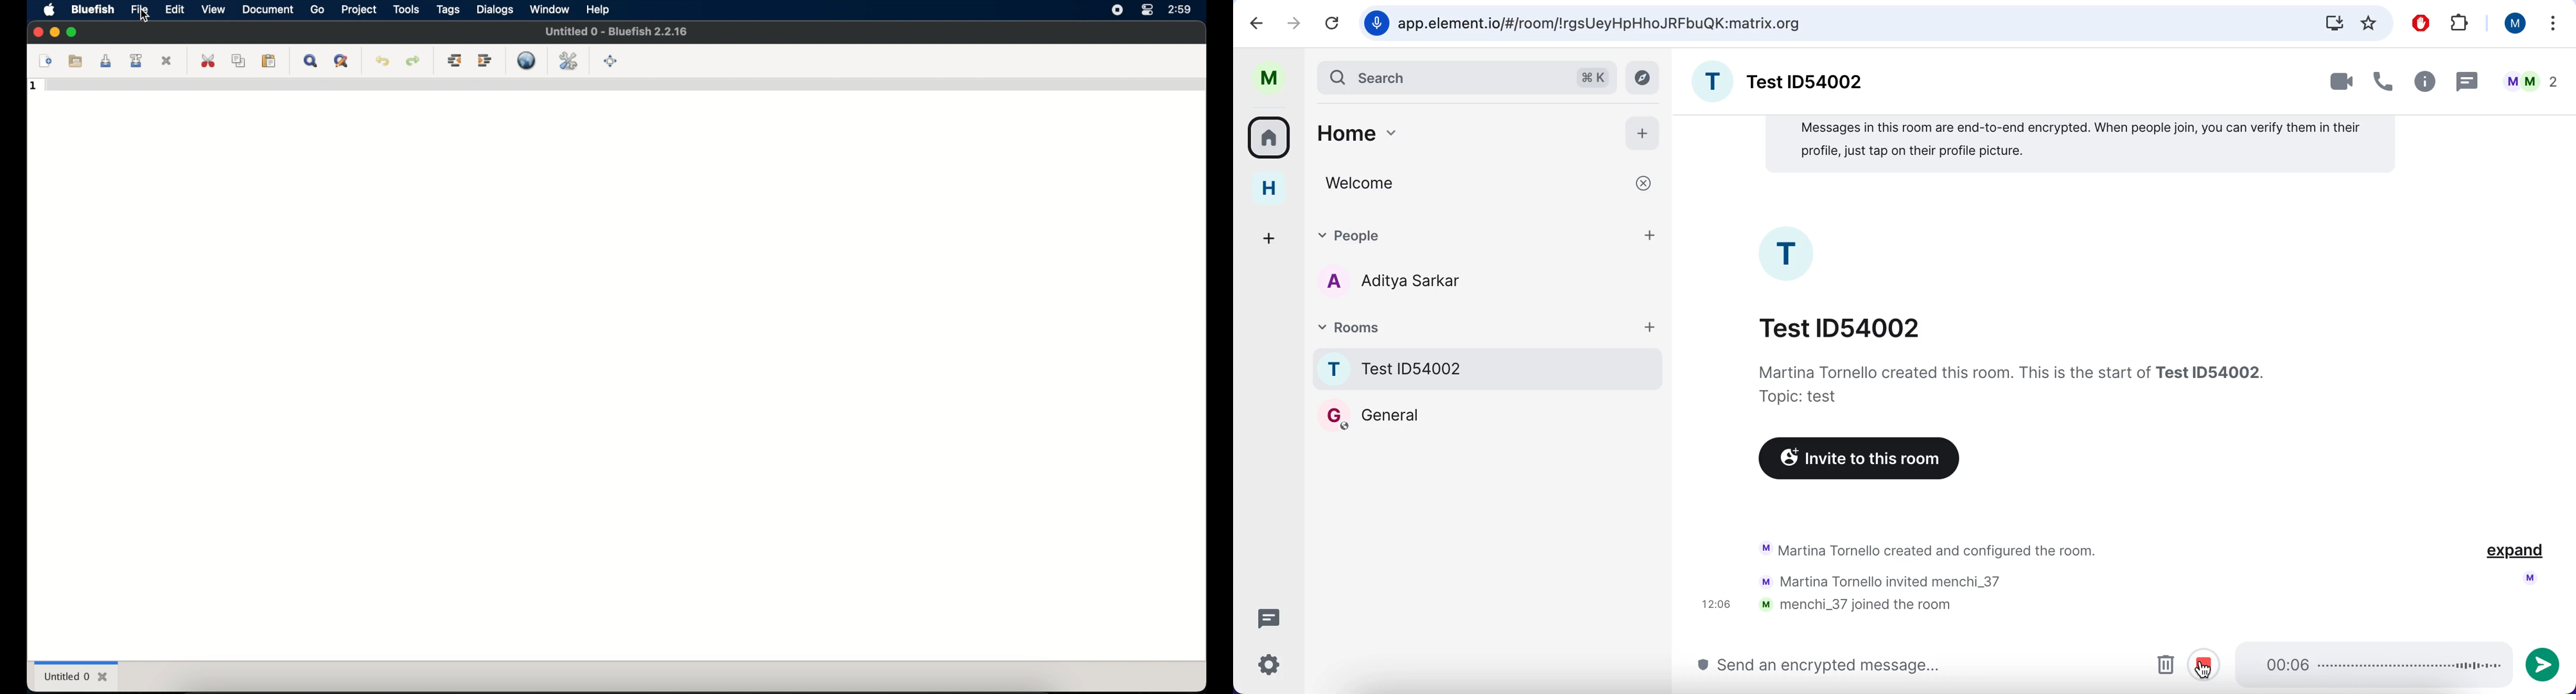 The image size is (2576, 700). What do you see at coordinates (2385, 78) in the screenshot?
I see `call` at bounding box center [2385, 78].